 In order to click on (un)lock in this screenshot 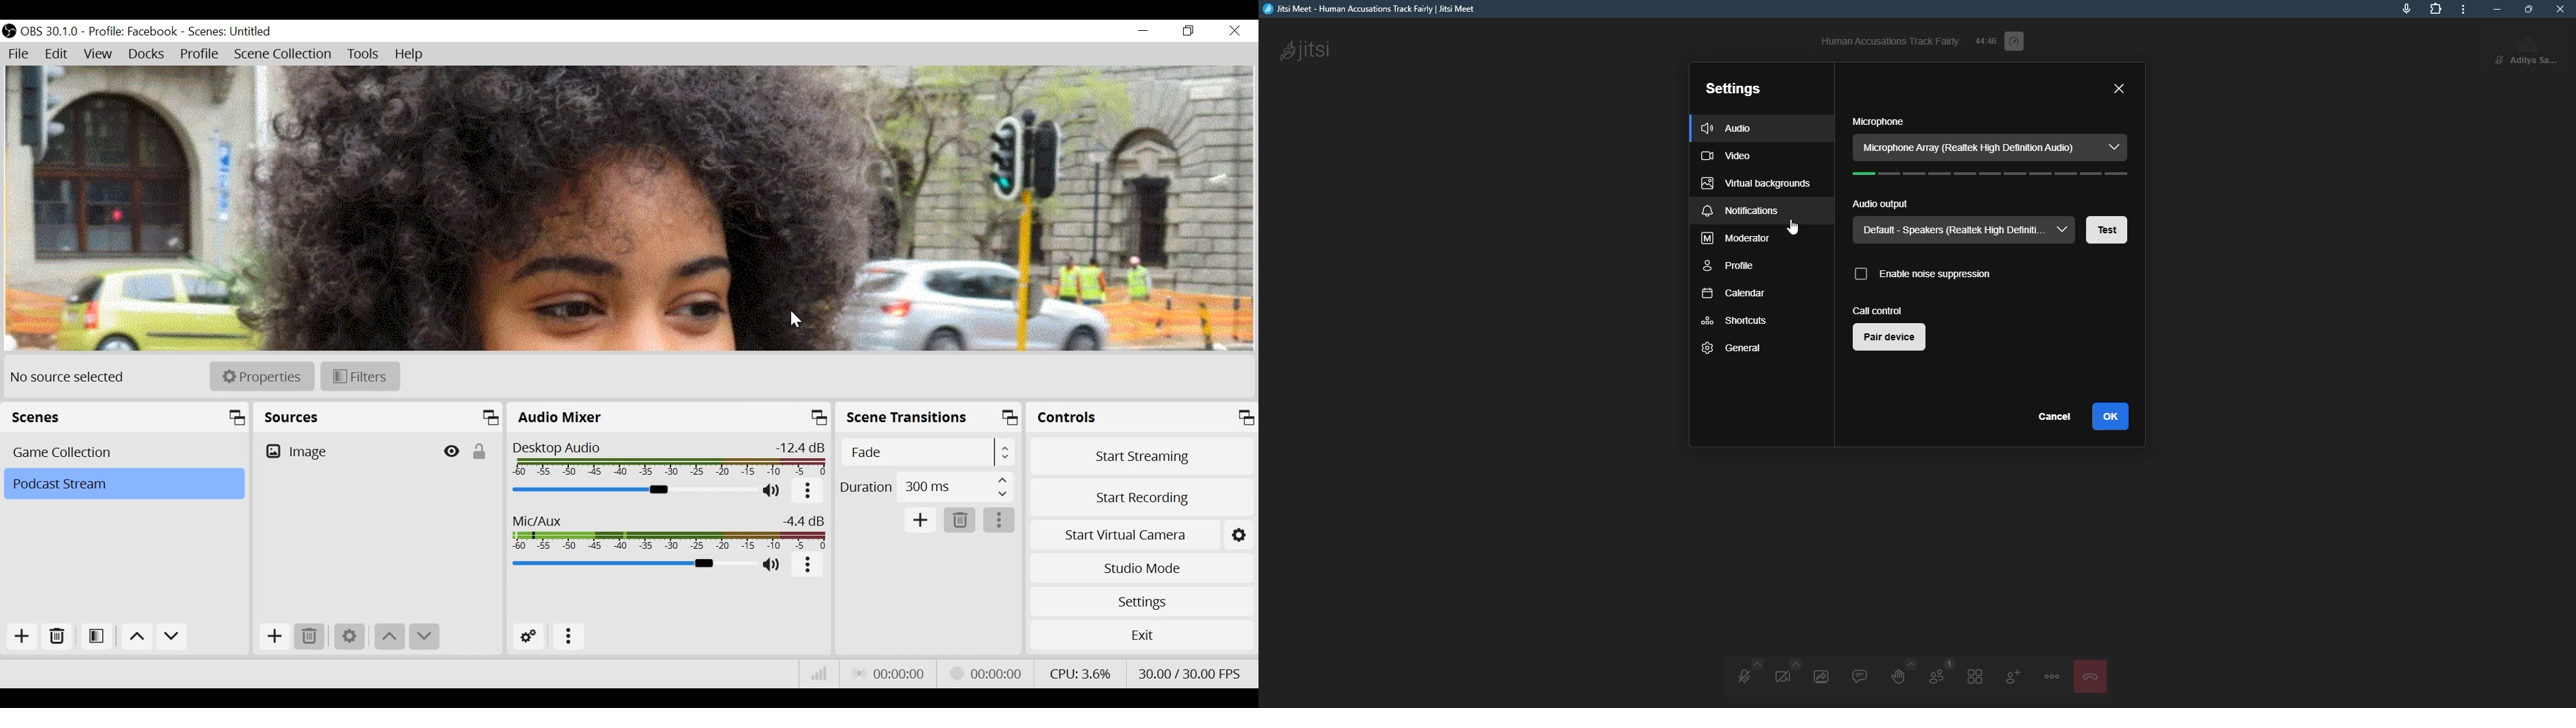, I will do `click(478, 452)`.